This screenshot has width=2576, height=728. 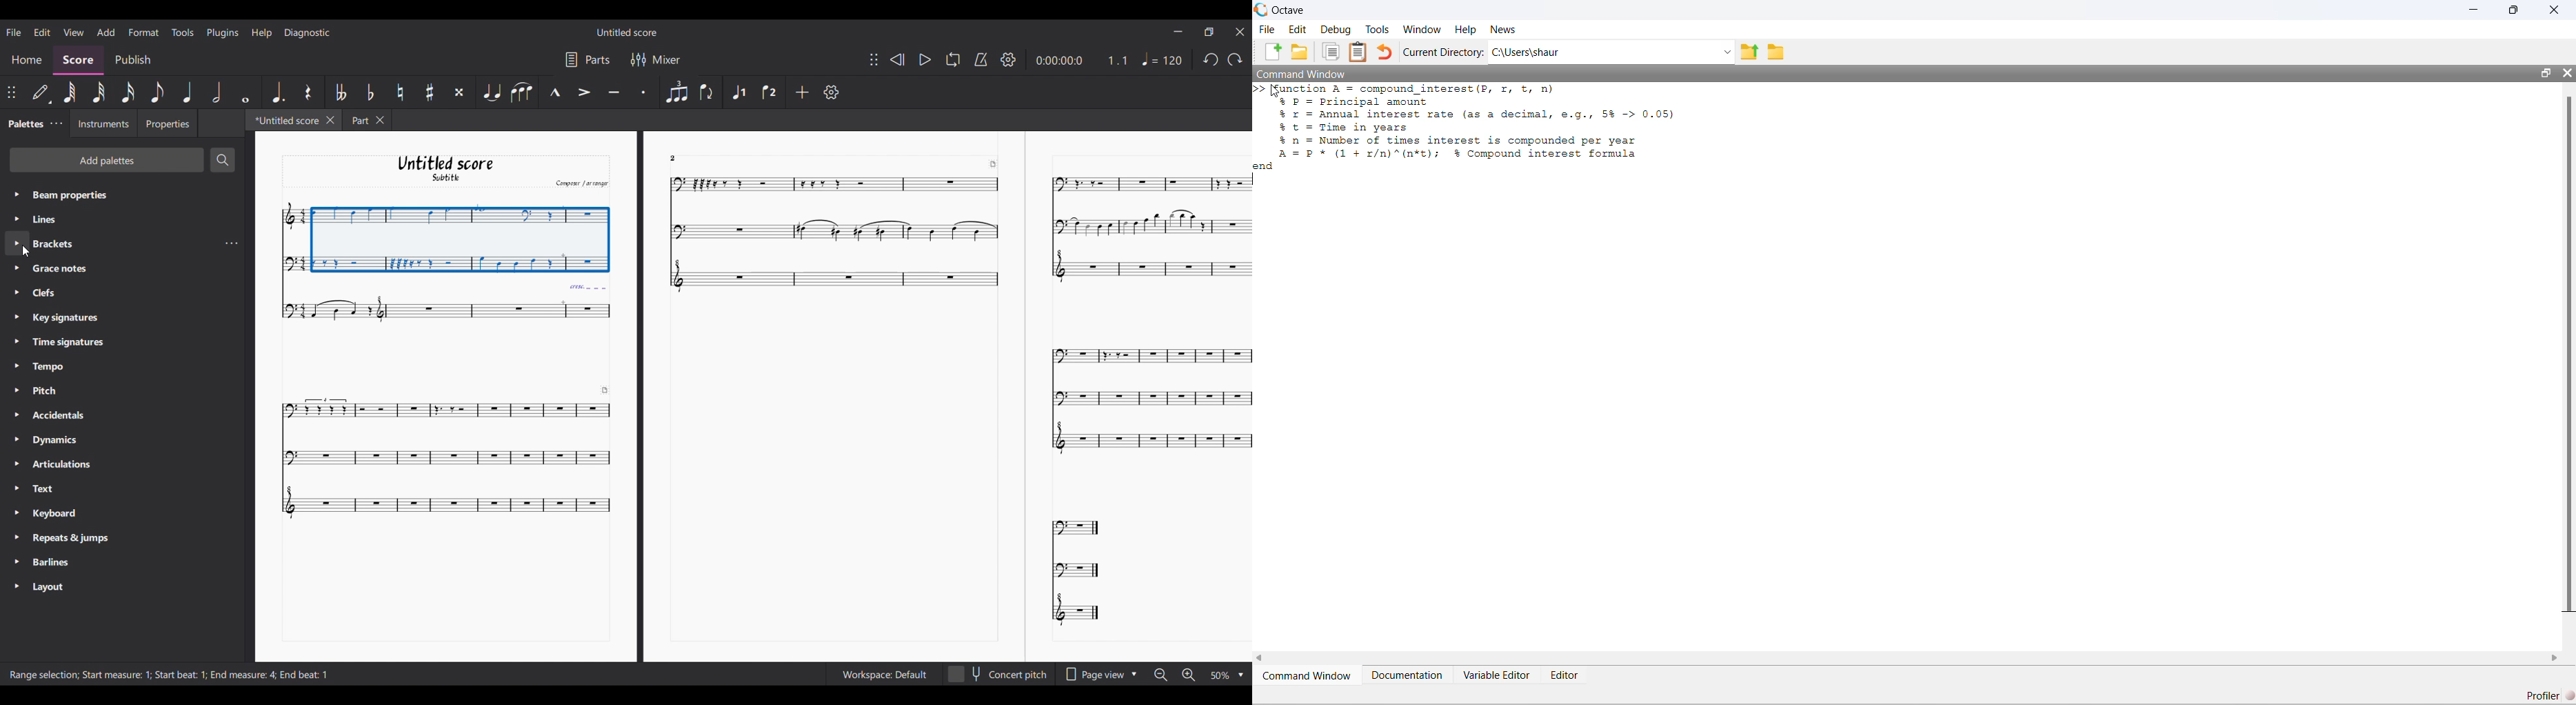 I want to click on Tools, so click(x=183, y=32).